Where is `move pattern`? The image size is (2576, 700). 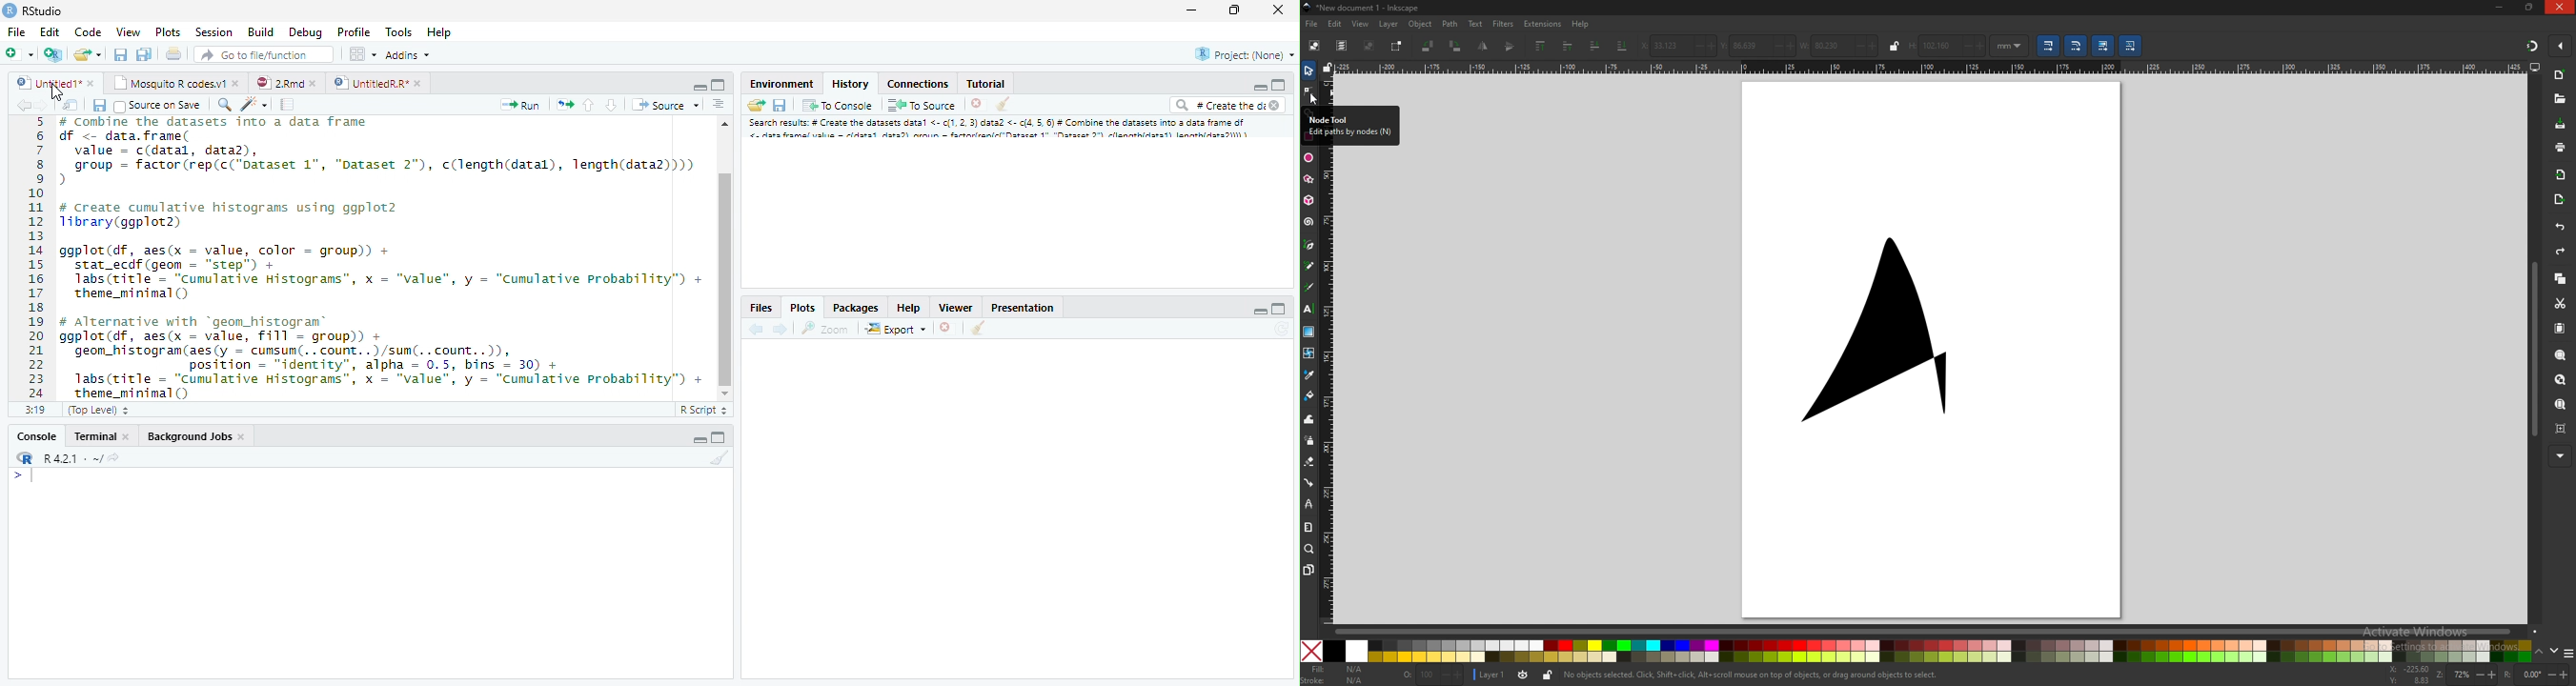
move pattern is located at coordinates (2131, 47).